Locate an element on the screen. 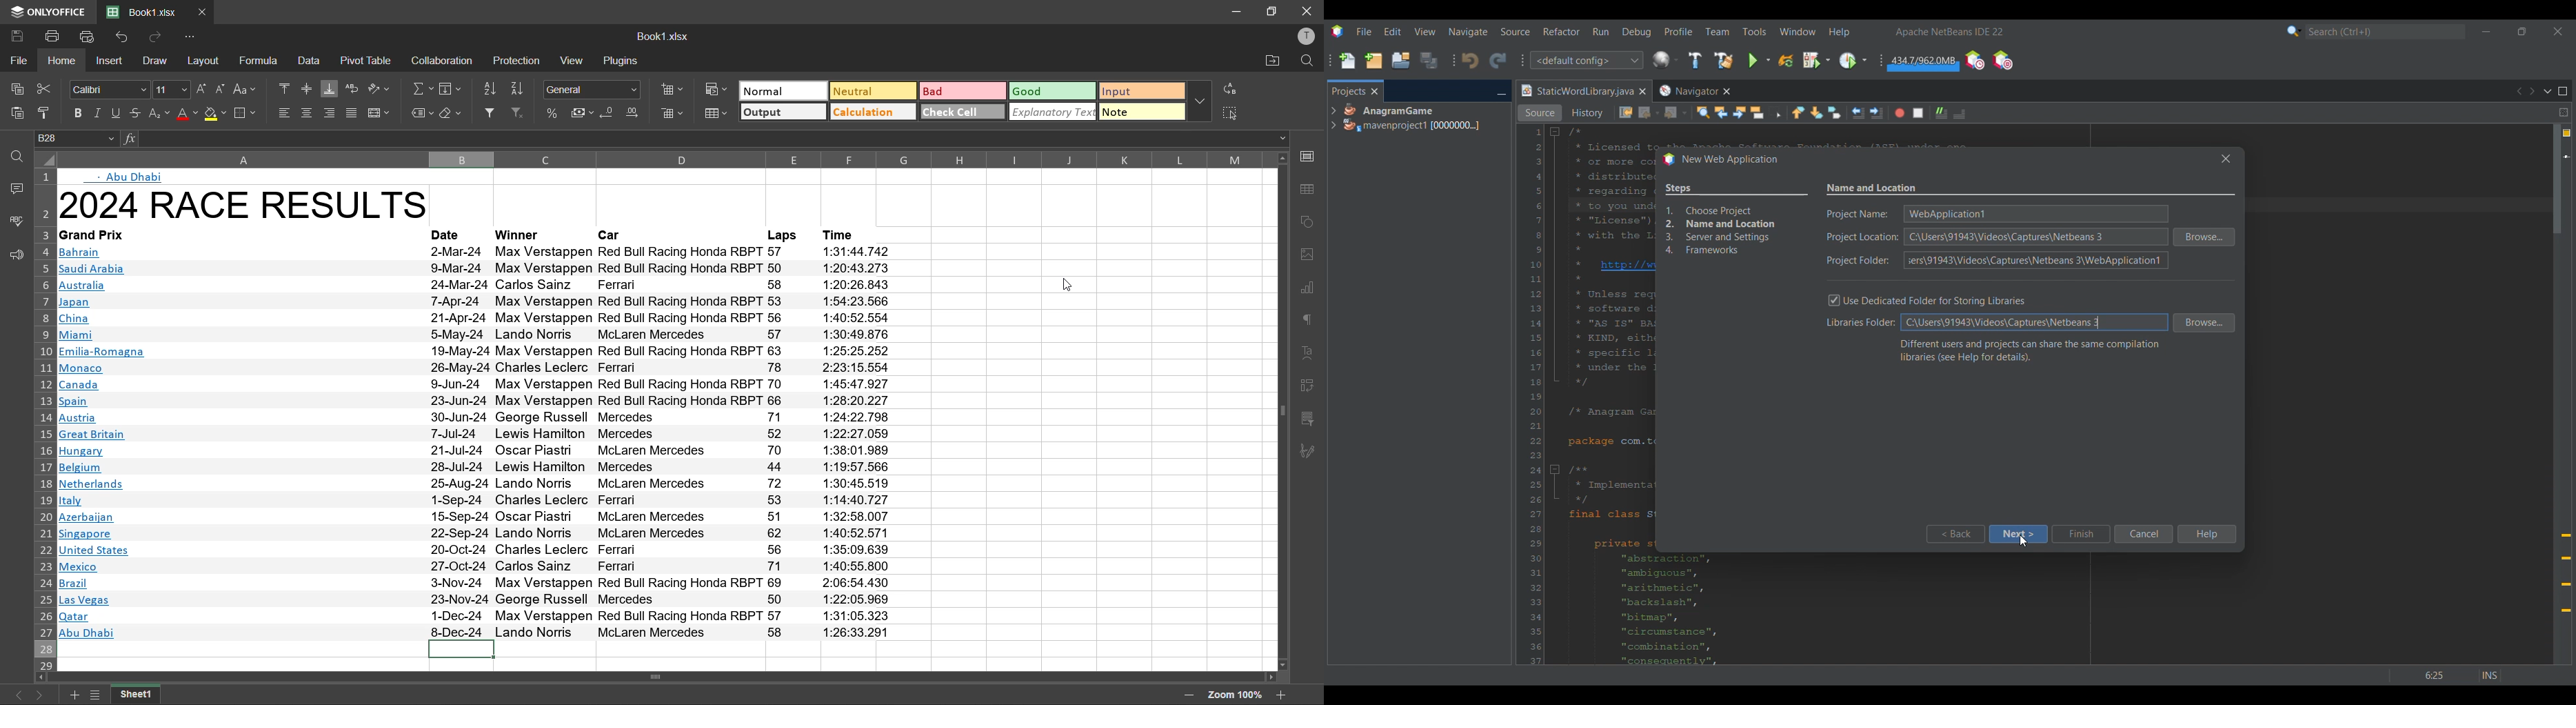 The height and width of the screenshot is (728, 2576). layout is located at coordinates (203, 63).